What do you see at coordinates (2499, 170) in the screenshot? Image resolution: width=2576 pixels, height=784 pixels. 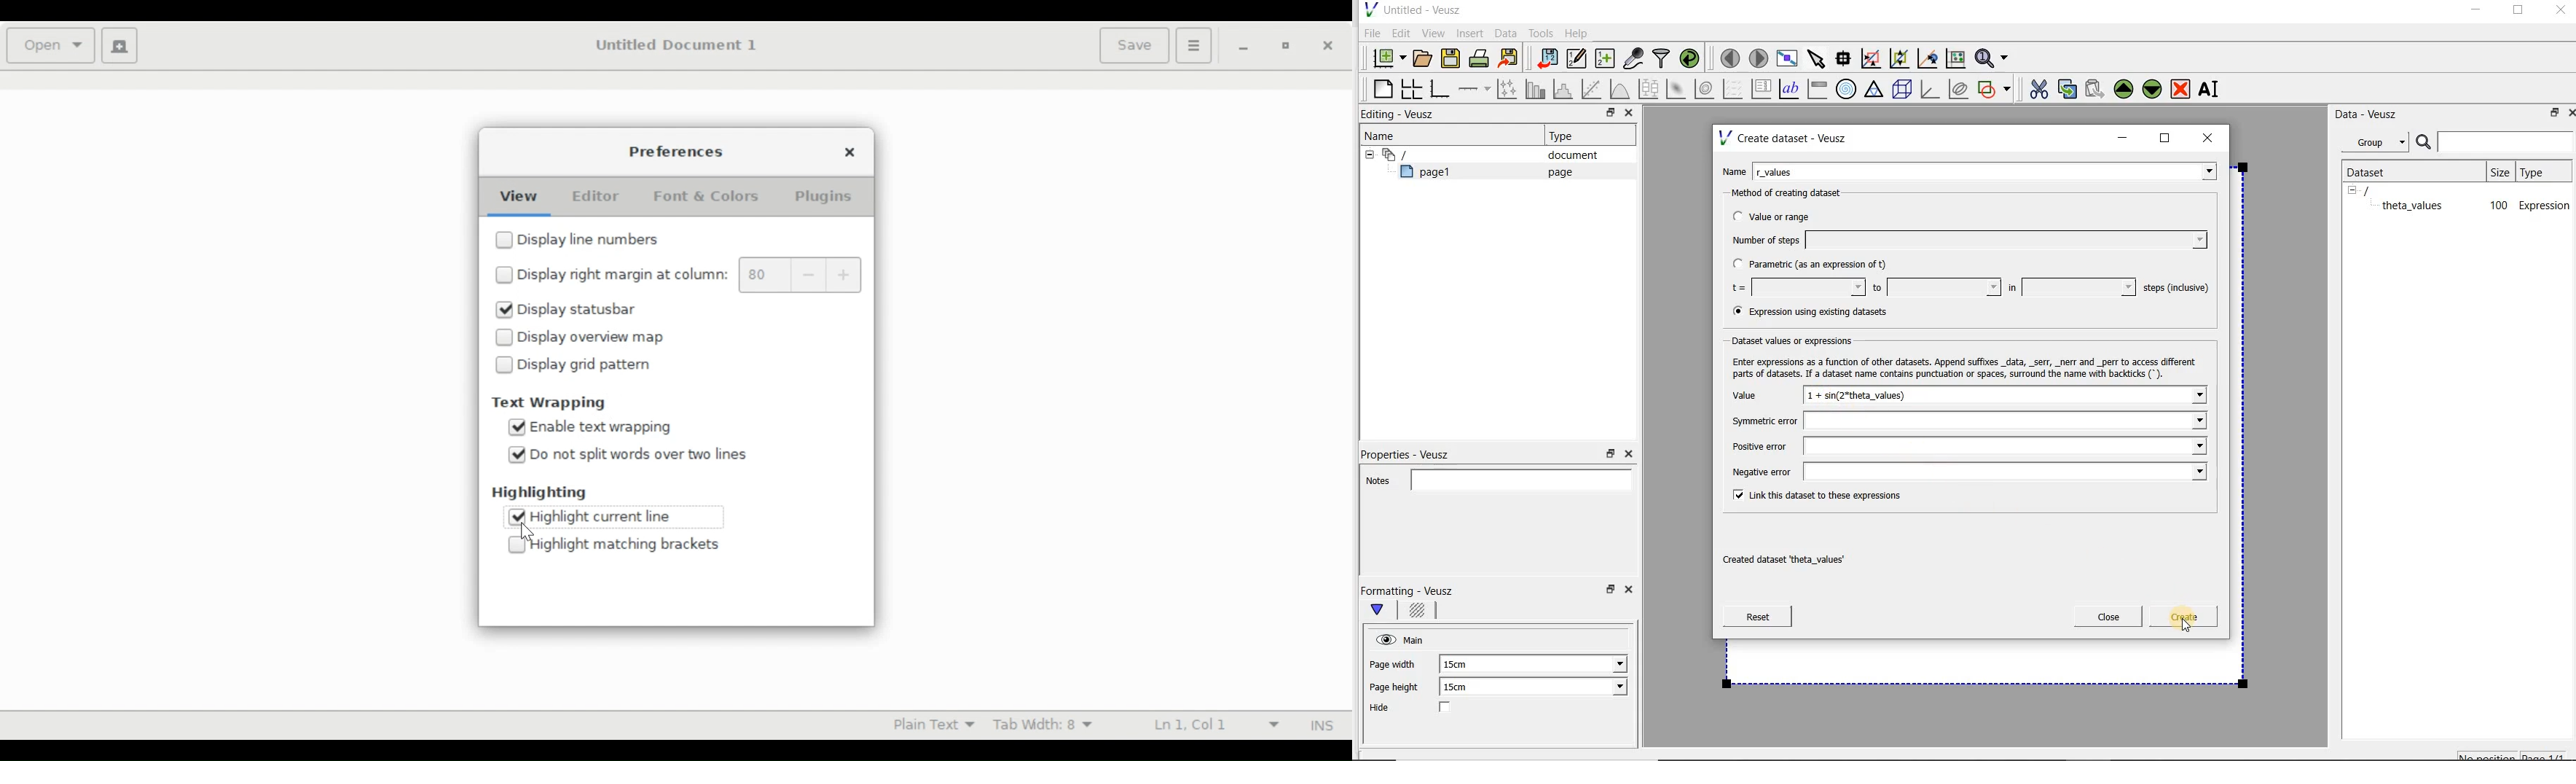 I see `size` at bounding box center [2499, 170].